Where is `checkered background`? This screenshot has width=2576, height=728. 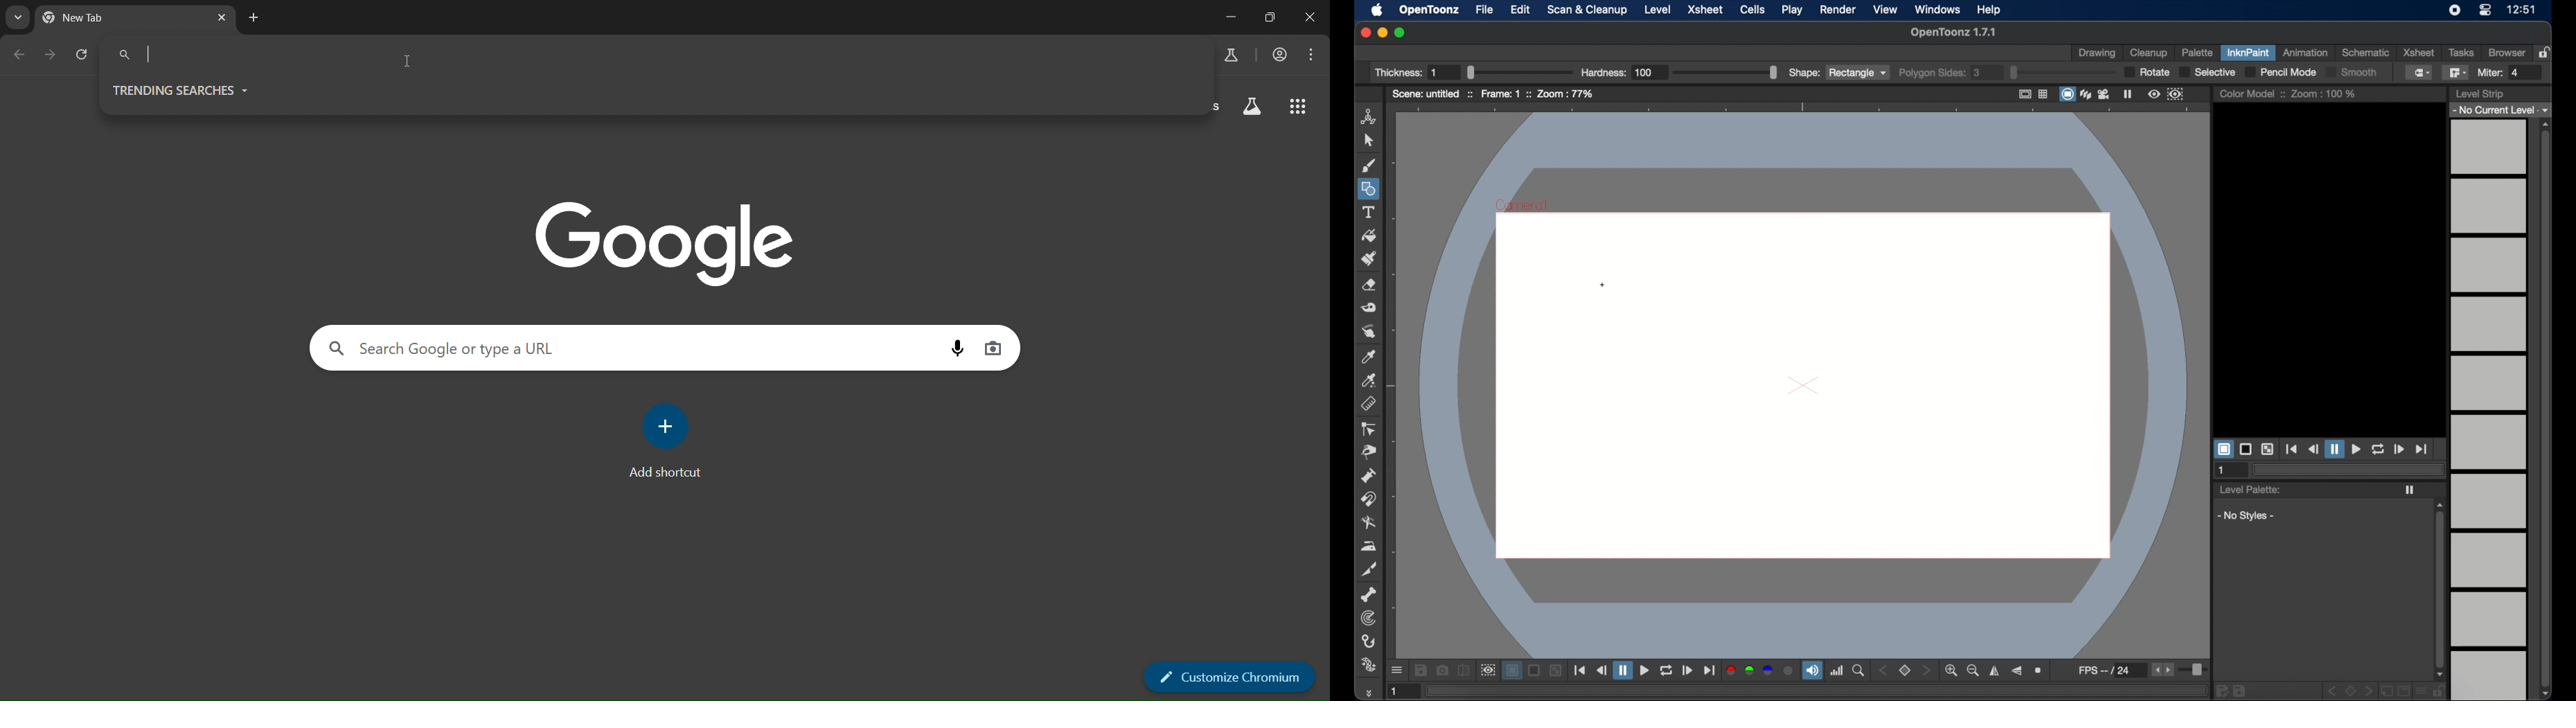
checkered background is located at coordinates (2267, 450).